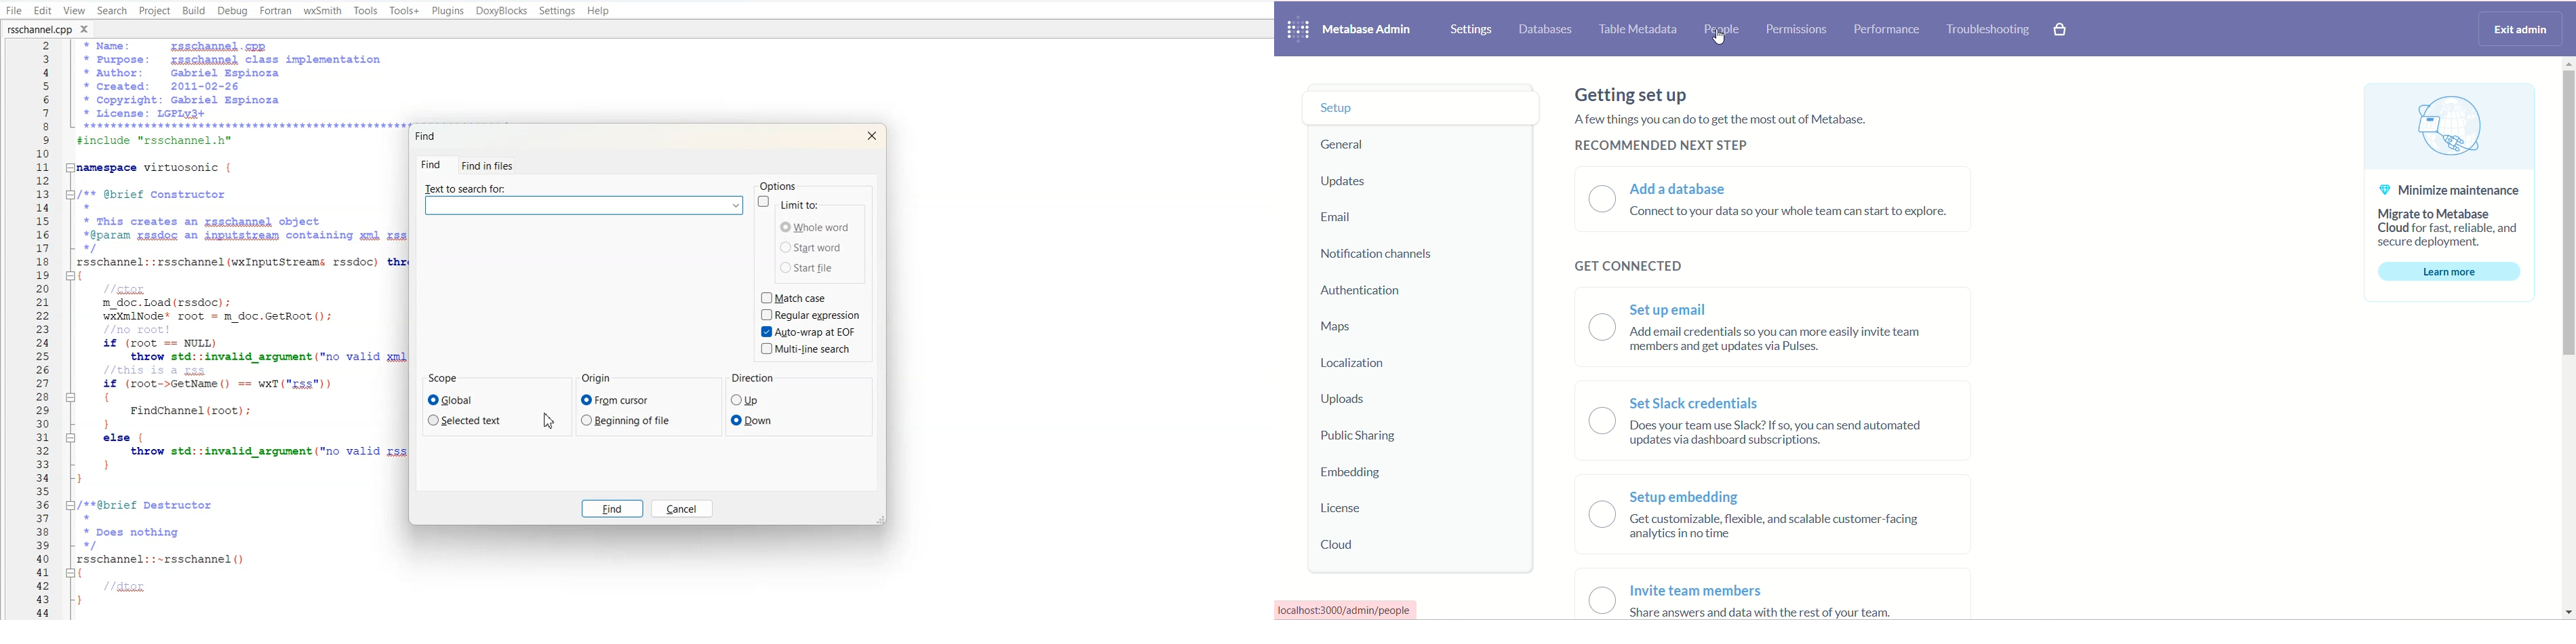  I want to click on Collapse, so click(72, 506).